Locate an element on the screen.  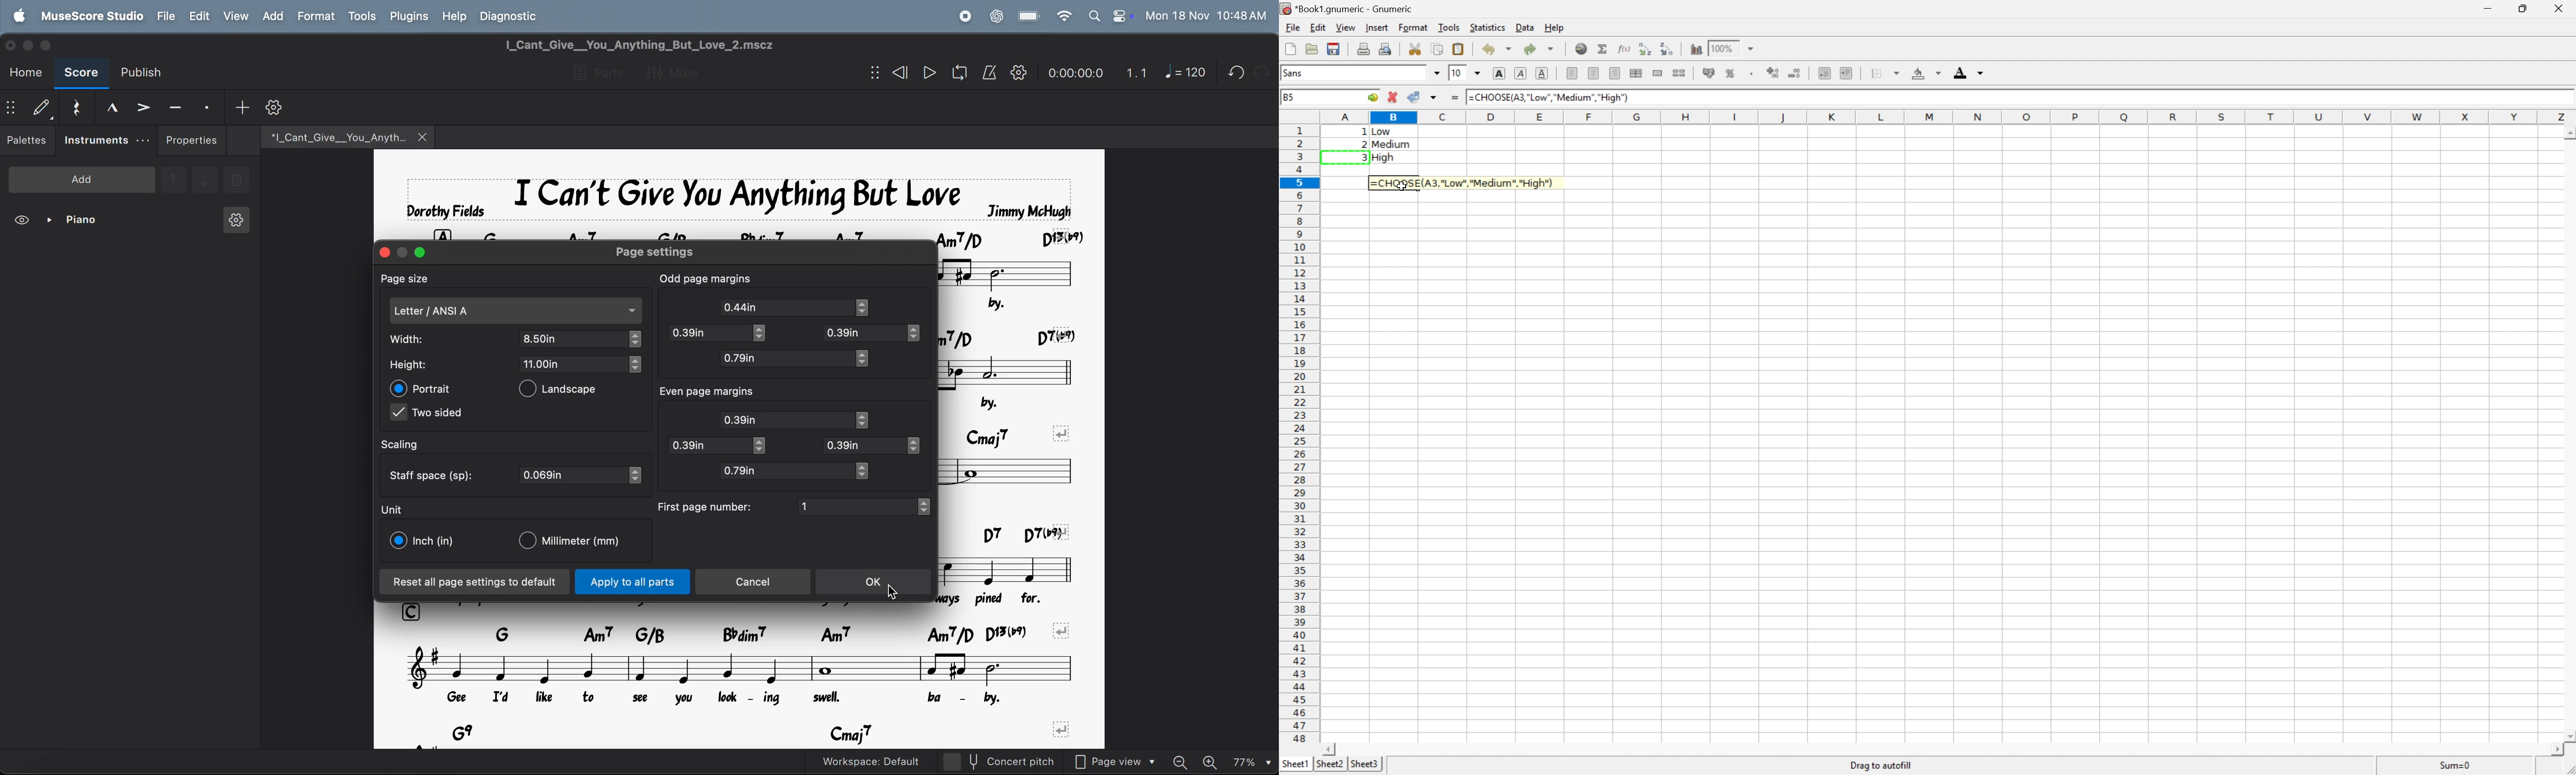
1 is located at coordinates (1471, 97).